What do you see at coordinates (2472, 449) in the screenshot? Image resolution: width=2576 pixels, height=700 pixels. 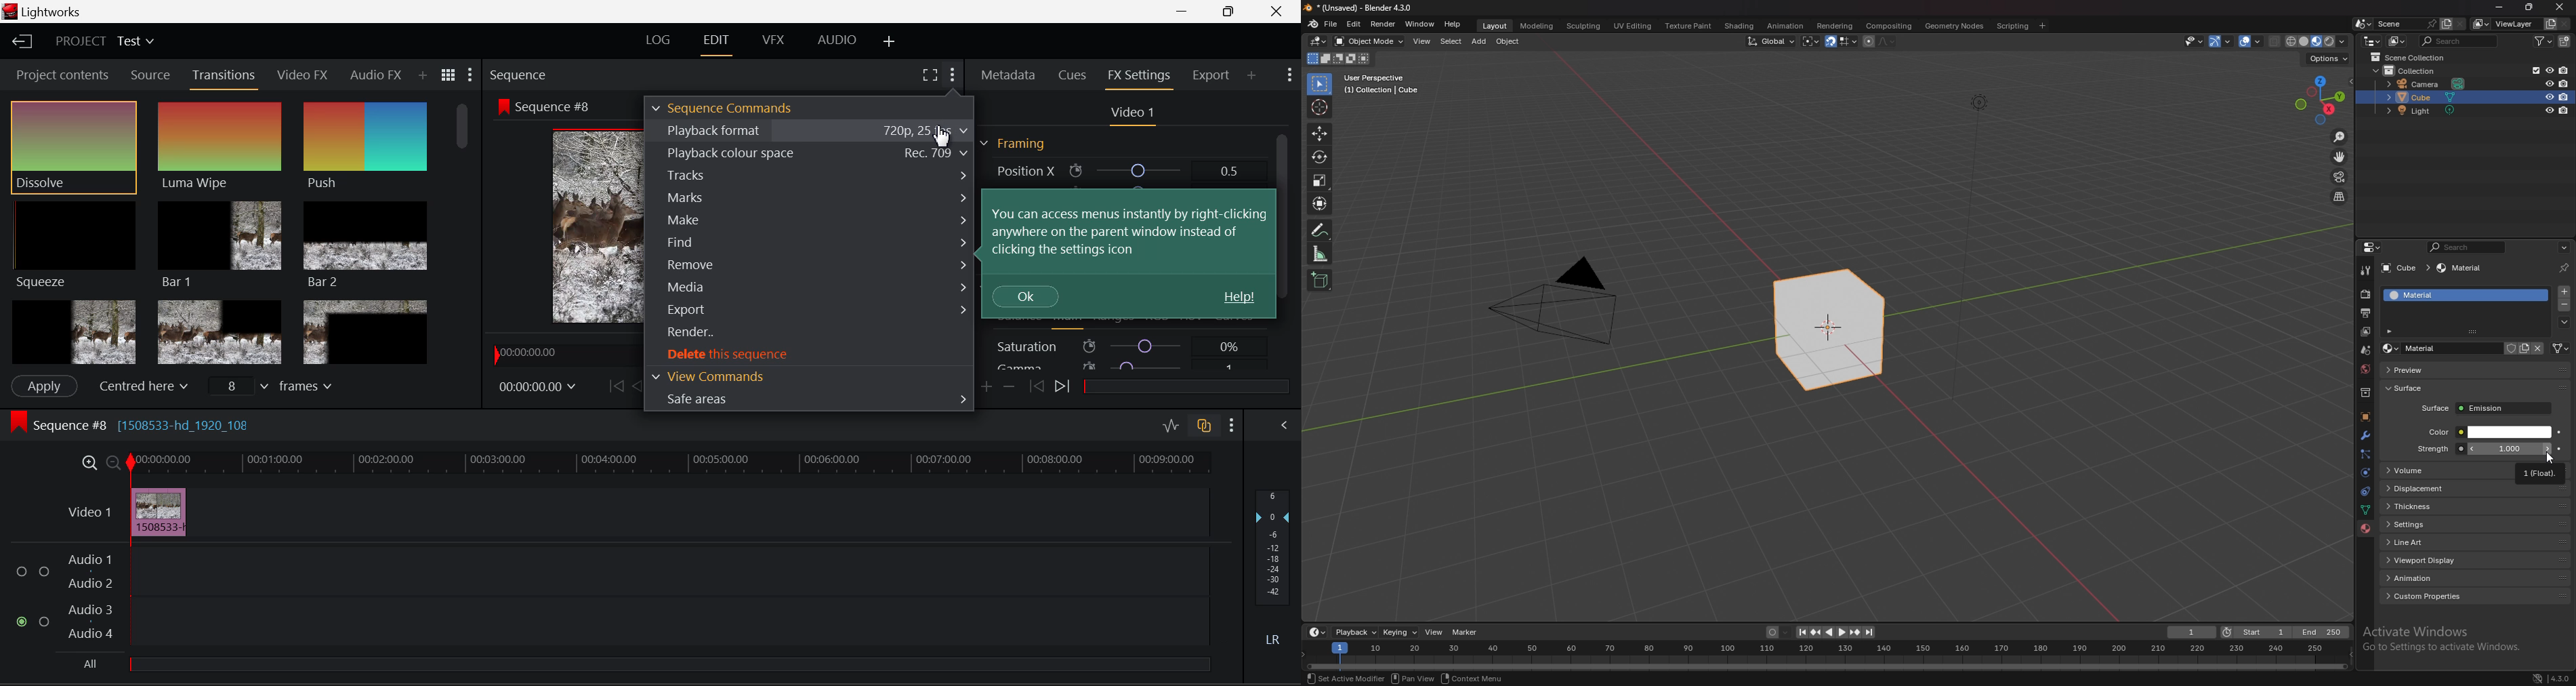 I see `reduce strength` at bounding box center [2472, 449].